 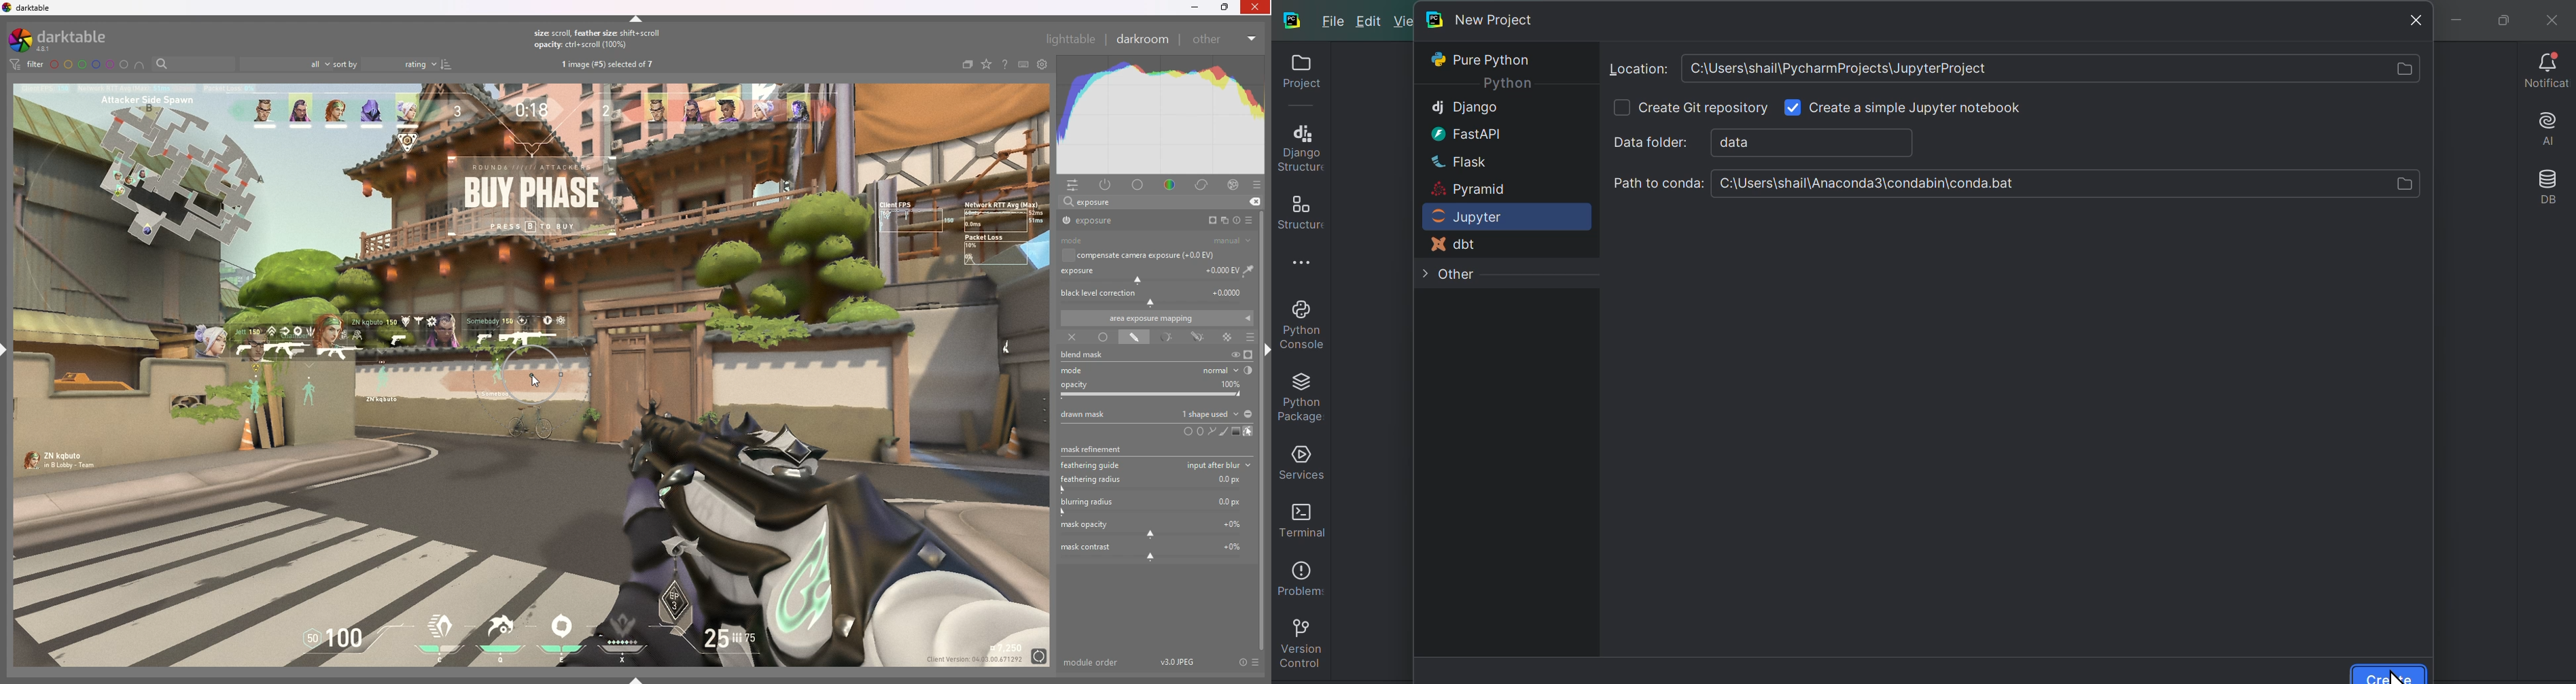 I want to click on feathuring, so click(x=1155, y=483).